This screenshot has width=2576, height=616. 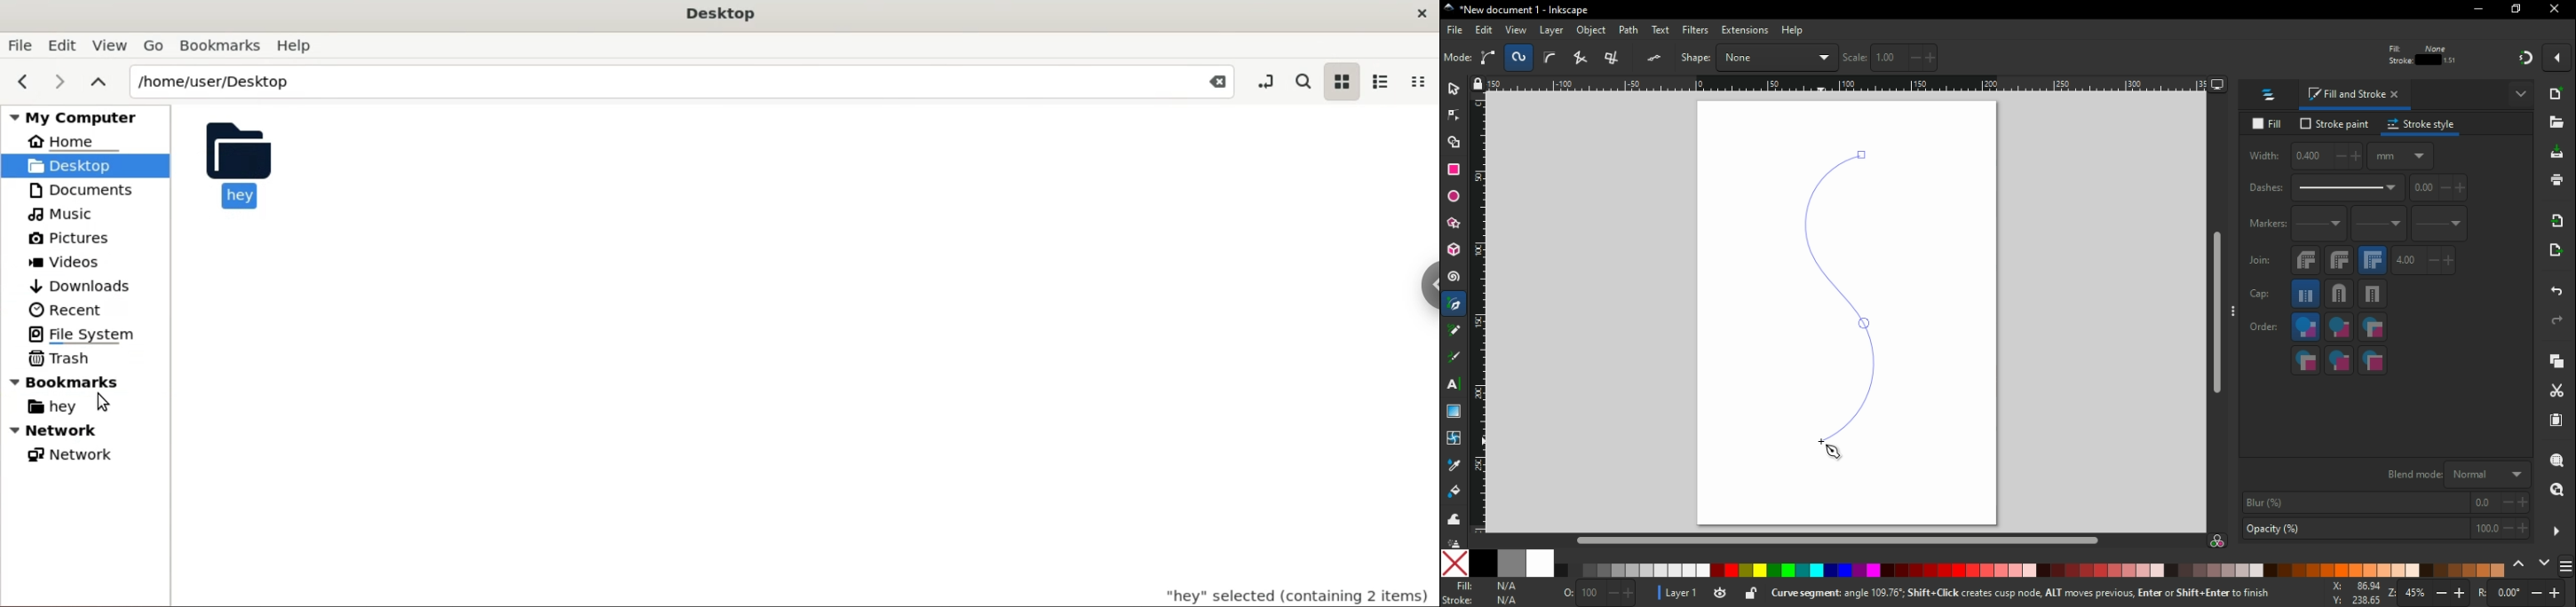 I want to click on save, so click(x=2557, y=156).